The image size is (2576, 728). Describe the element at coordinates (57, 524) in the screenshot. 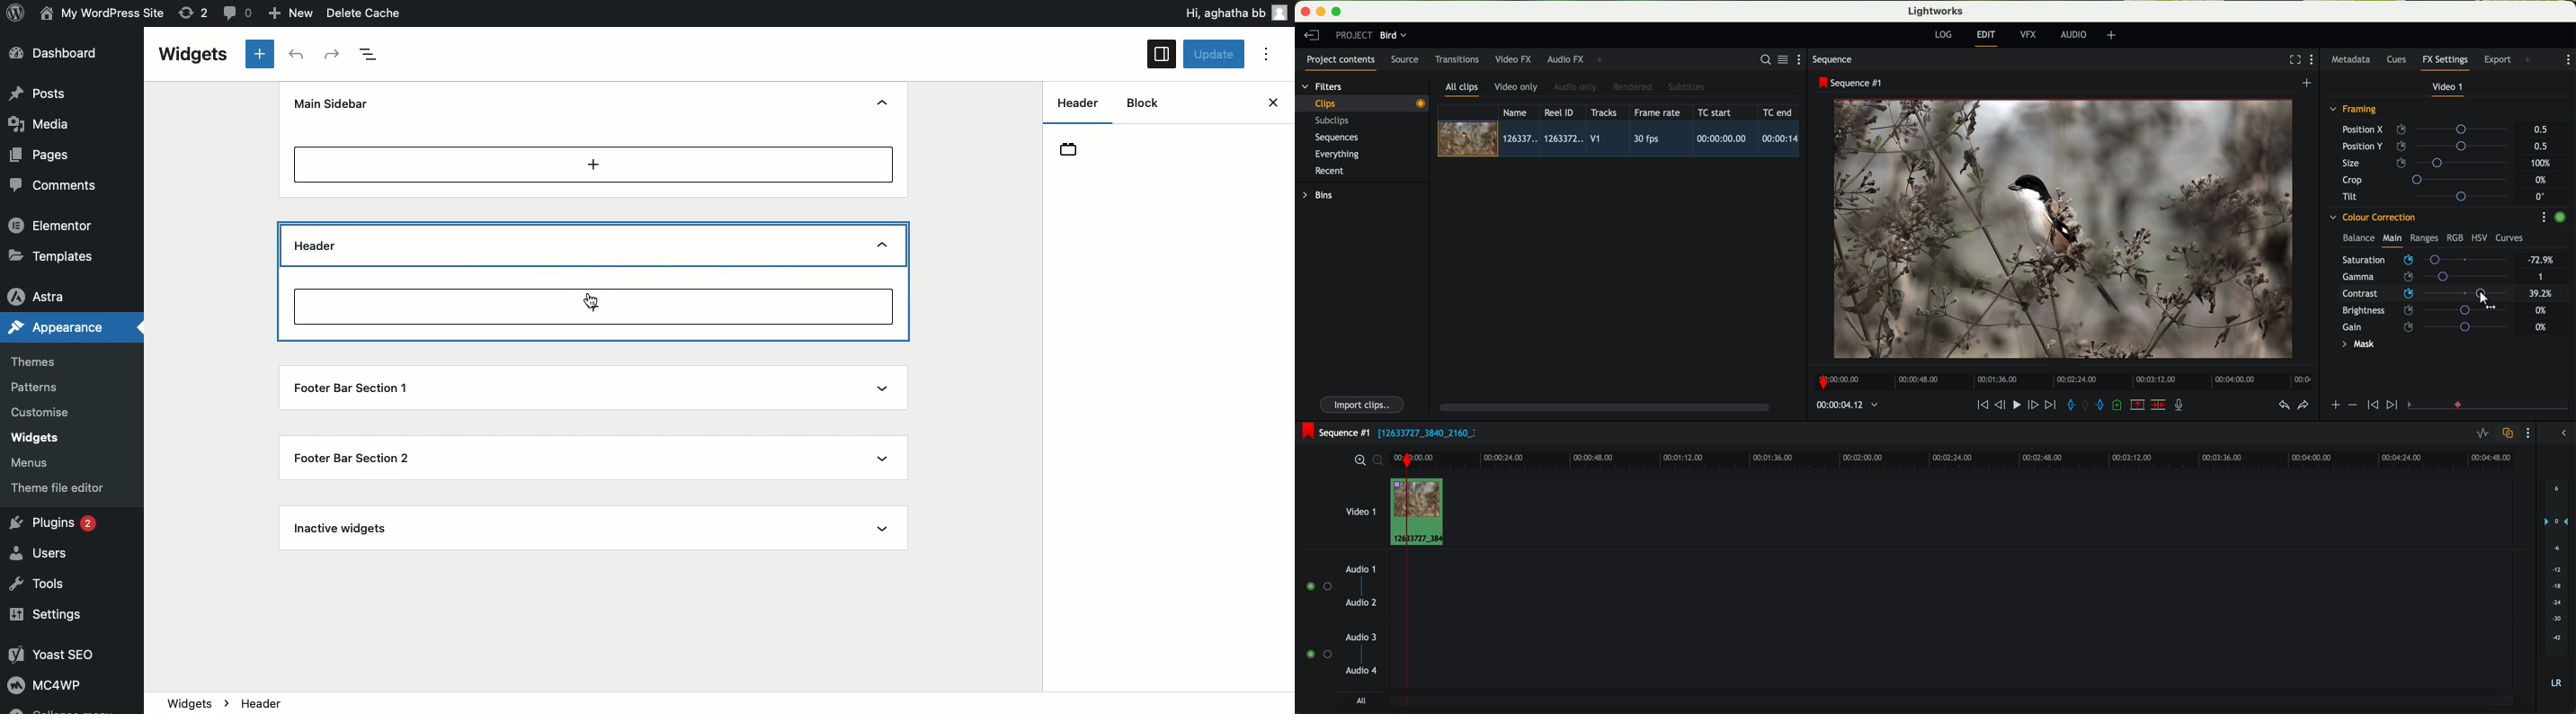

I see `Plugins` at that location.